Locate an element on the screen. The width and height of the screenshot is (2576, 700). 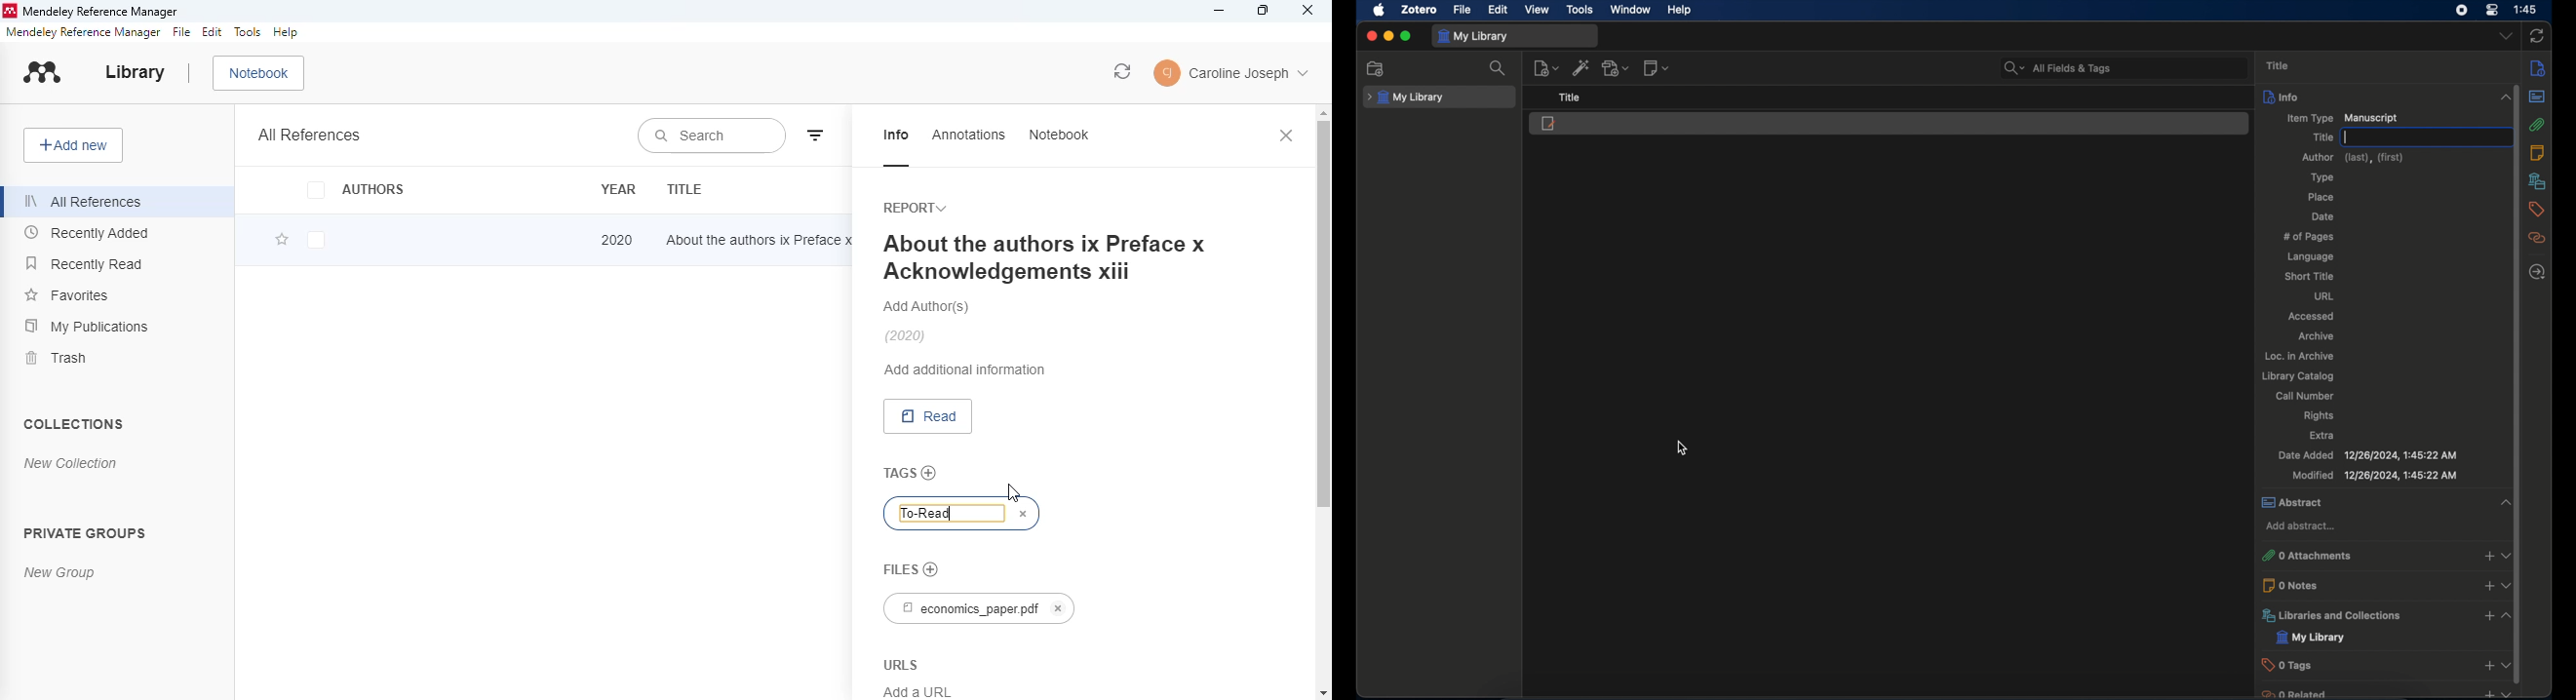
loc. in archive is located at coordinates (2300, 356).